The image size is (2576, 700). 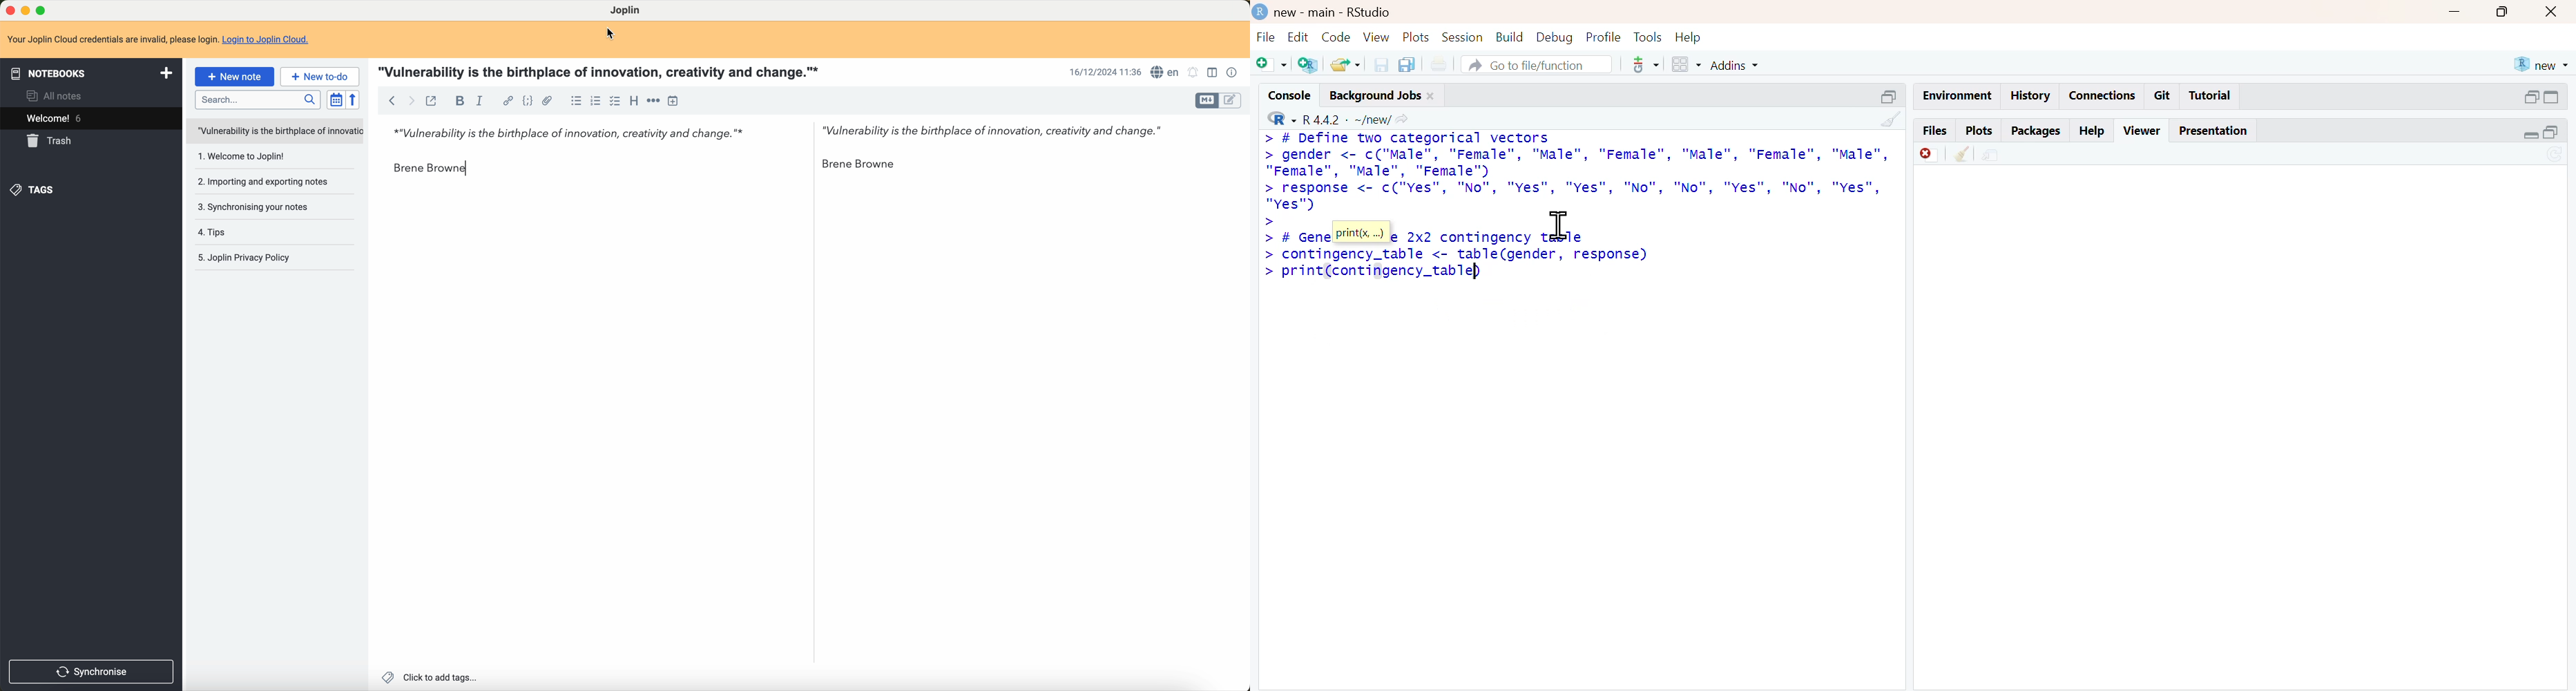 I want to click on code, so click(x=1336, y=37).